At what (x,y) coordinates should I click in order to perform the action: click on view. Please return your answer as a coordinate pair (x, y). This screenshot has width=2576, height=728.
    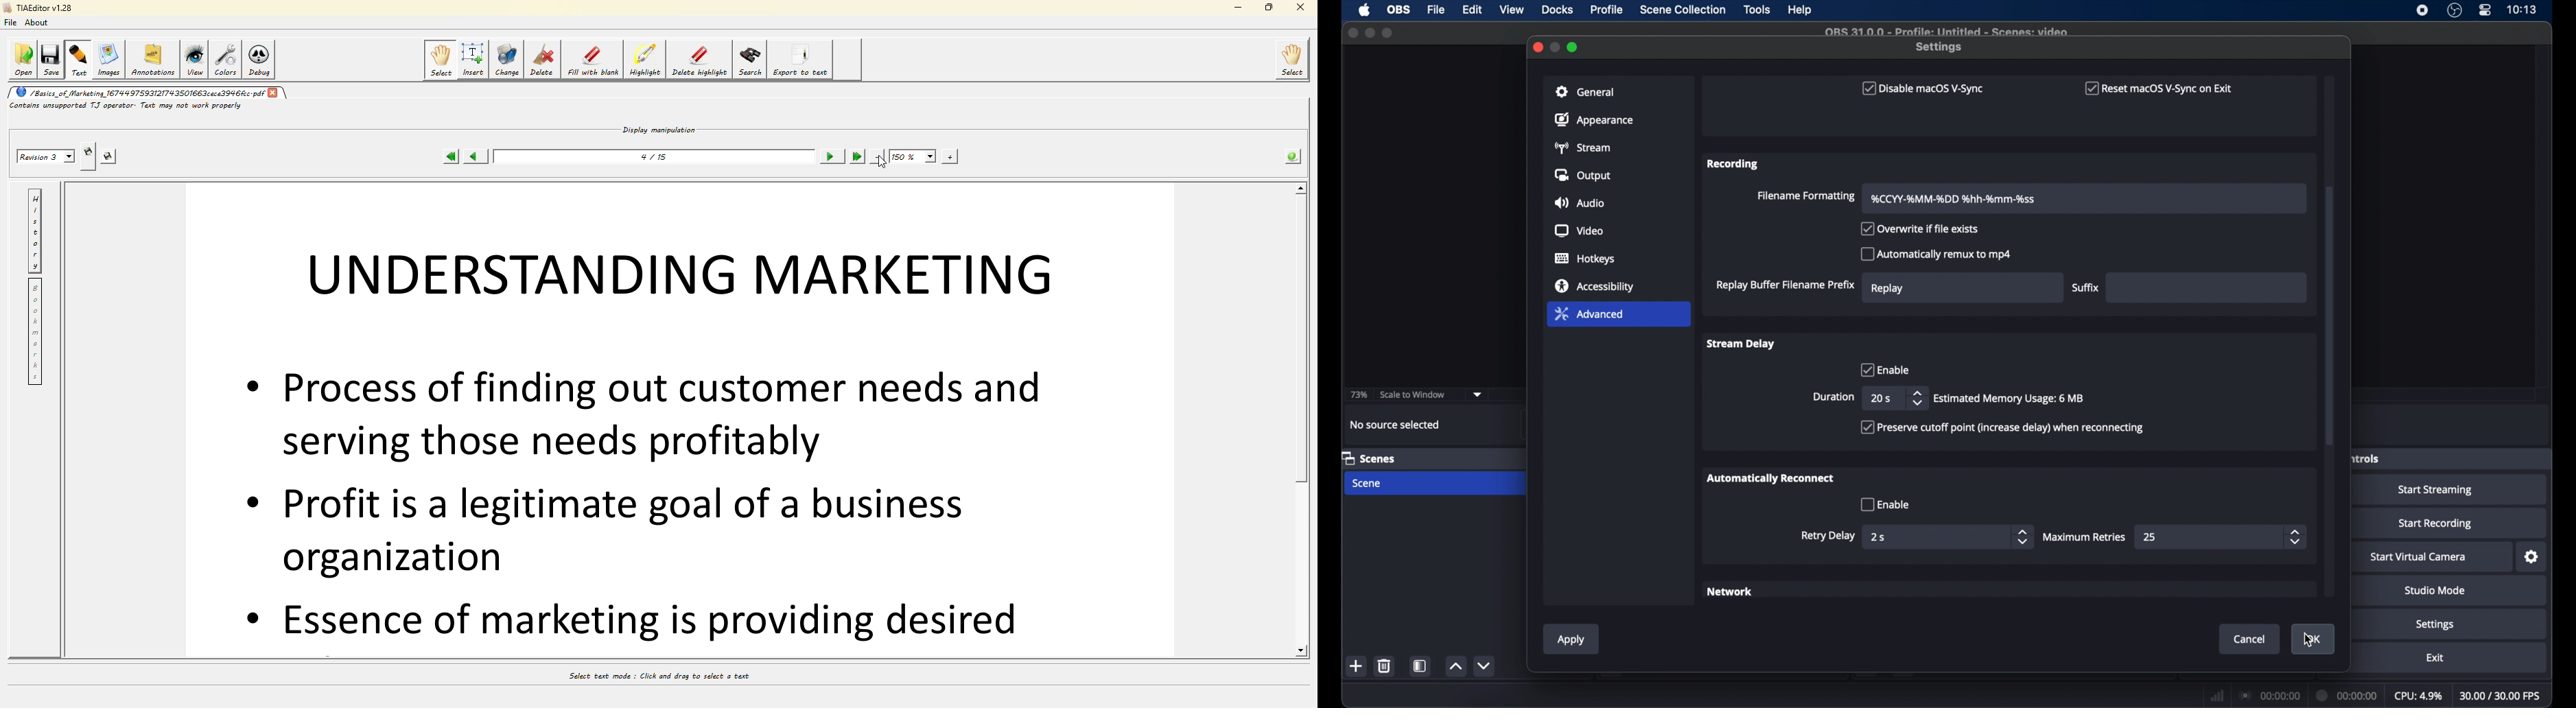
    Looking at the image, I should click on (1513, 10).